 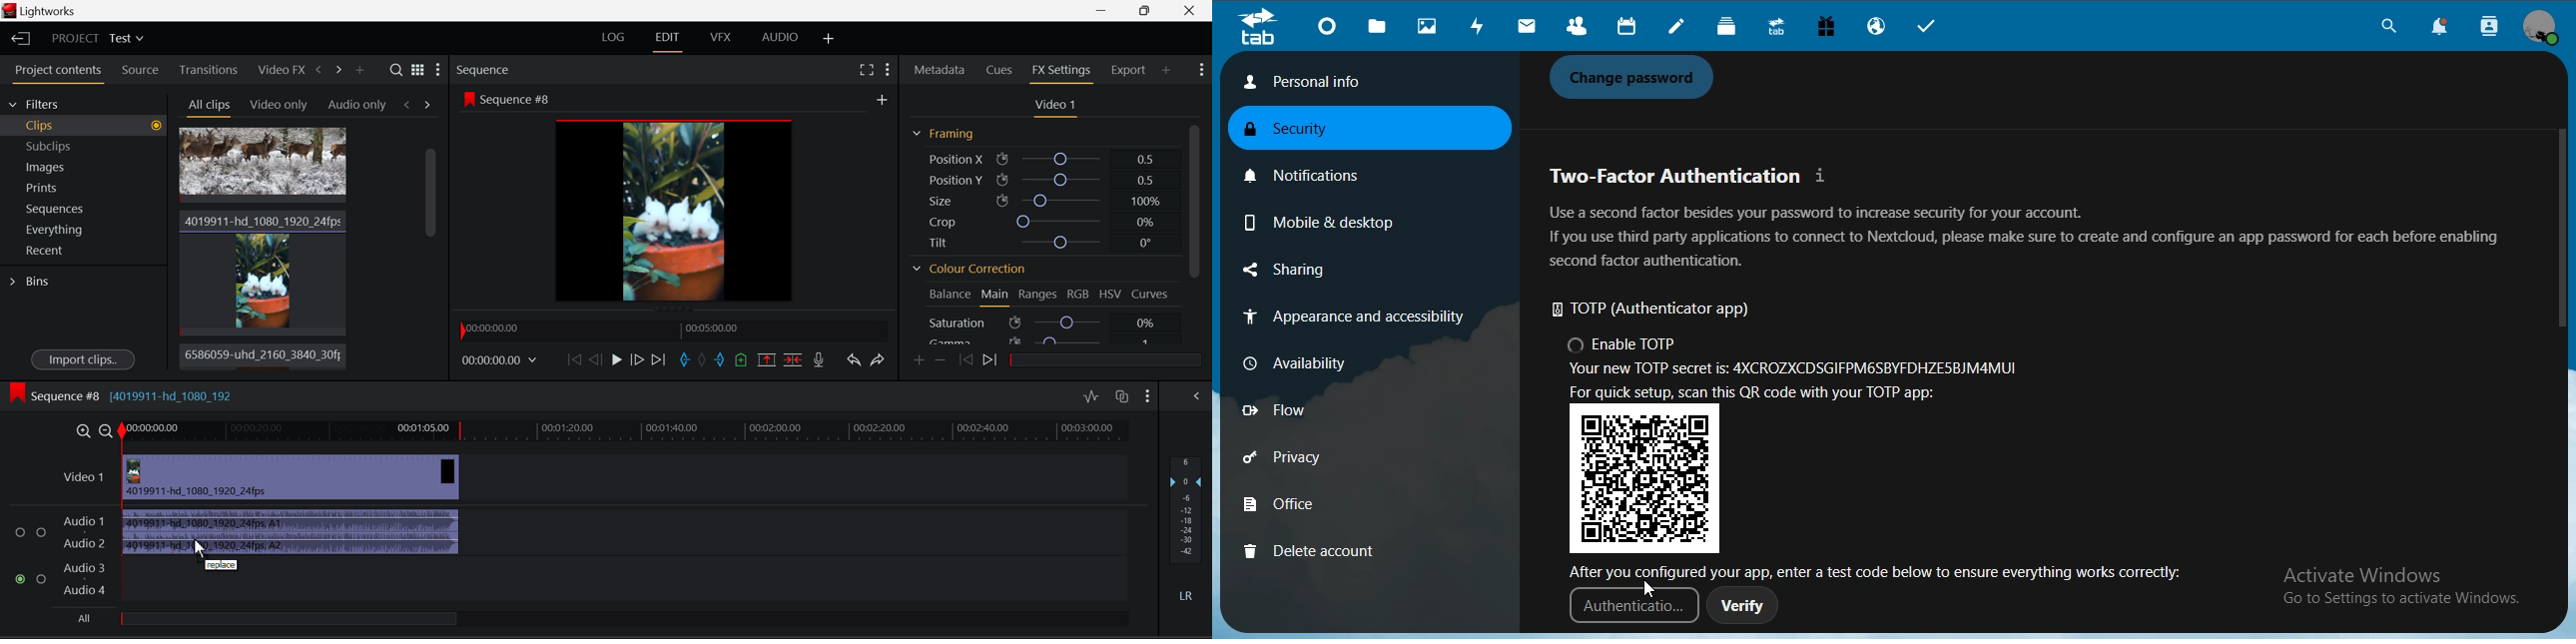 I want to click on Video only, so click(x=277, y=104).